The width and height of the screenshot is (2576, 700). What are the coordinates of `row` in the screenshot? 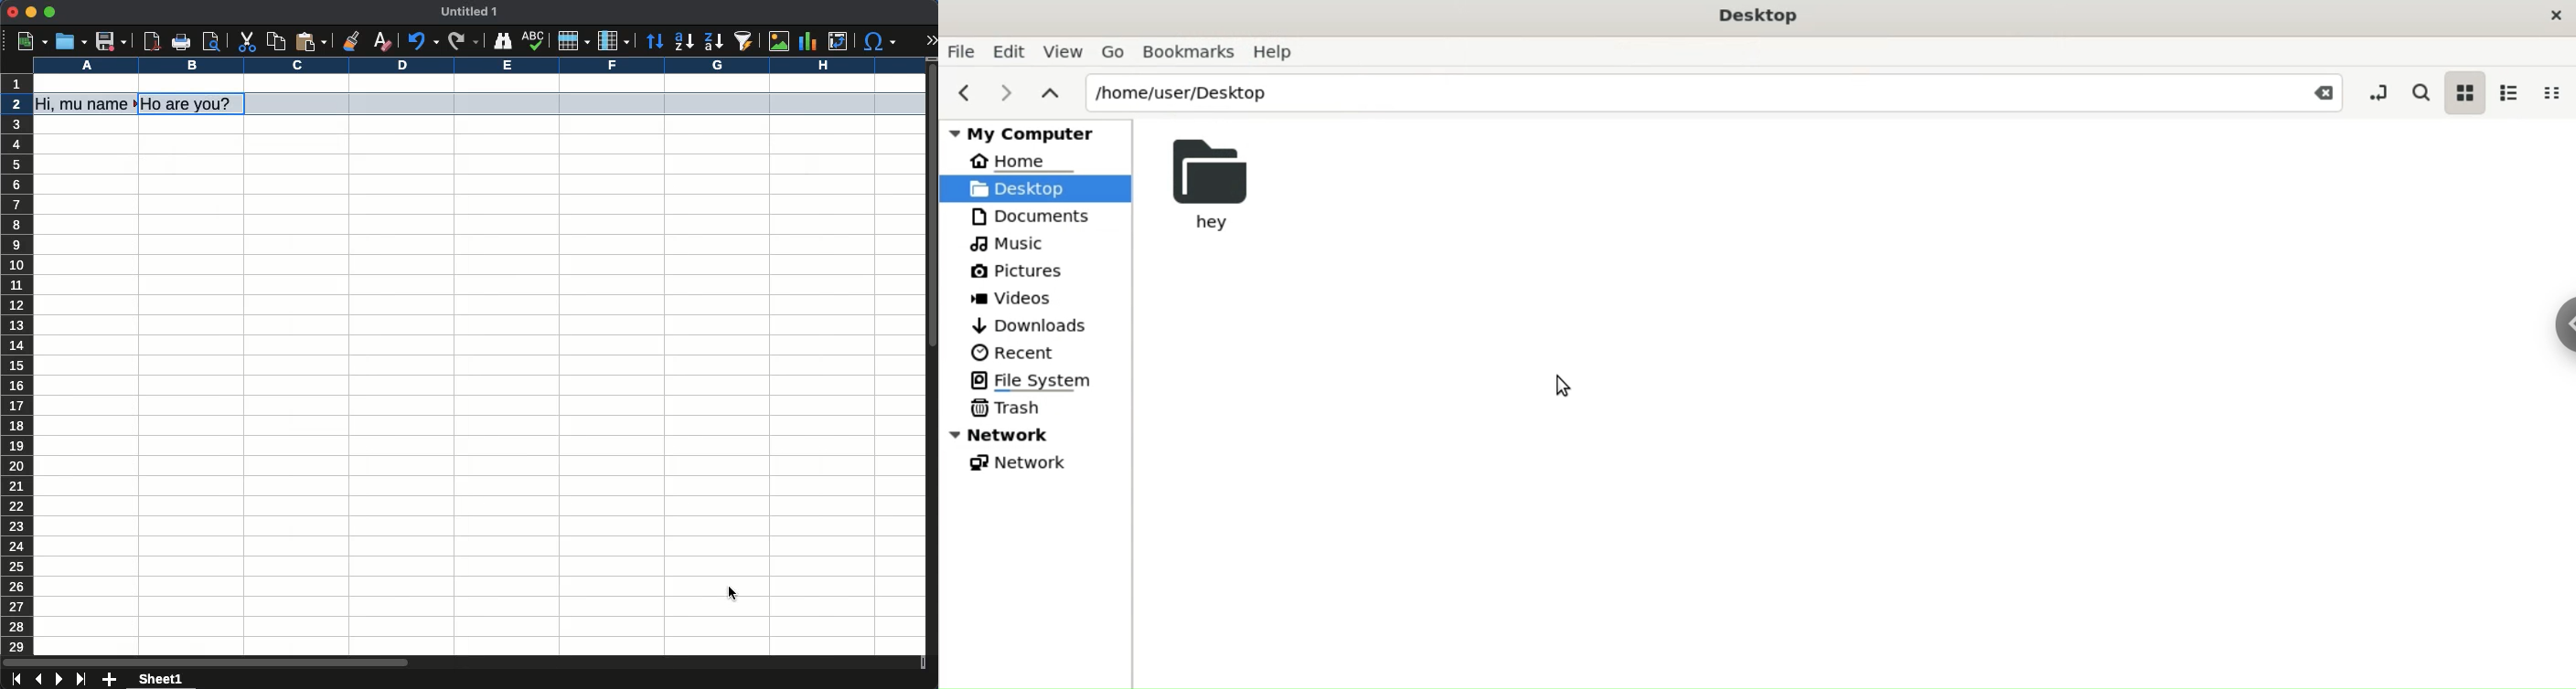 It's located at (16, 366).